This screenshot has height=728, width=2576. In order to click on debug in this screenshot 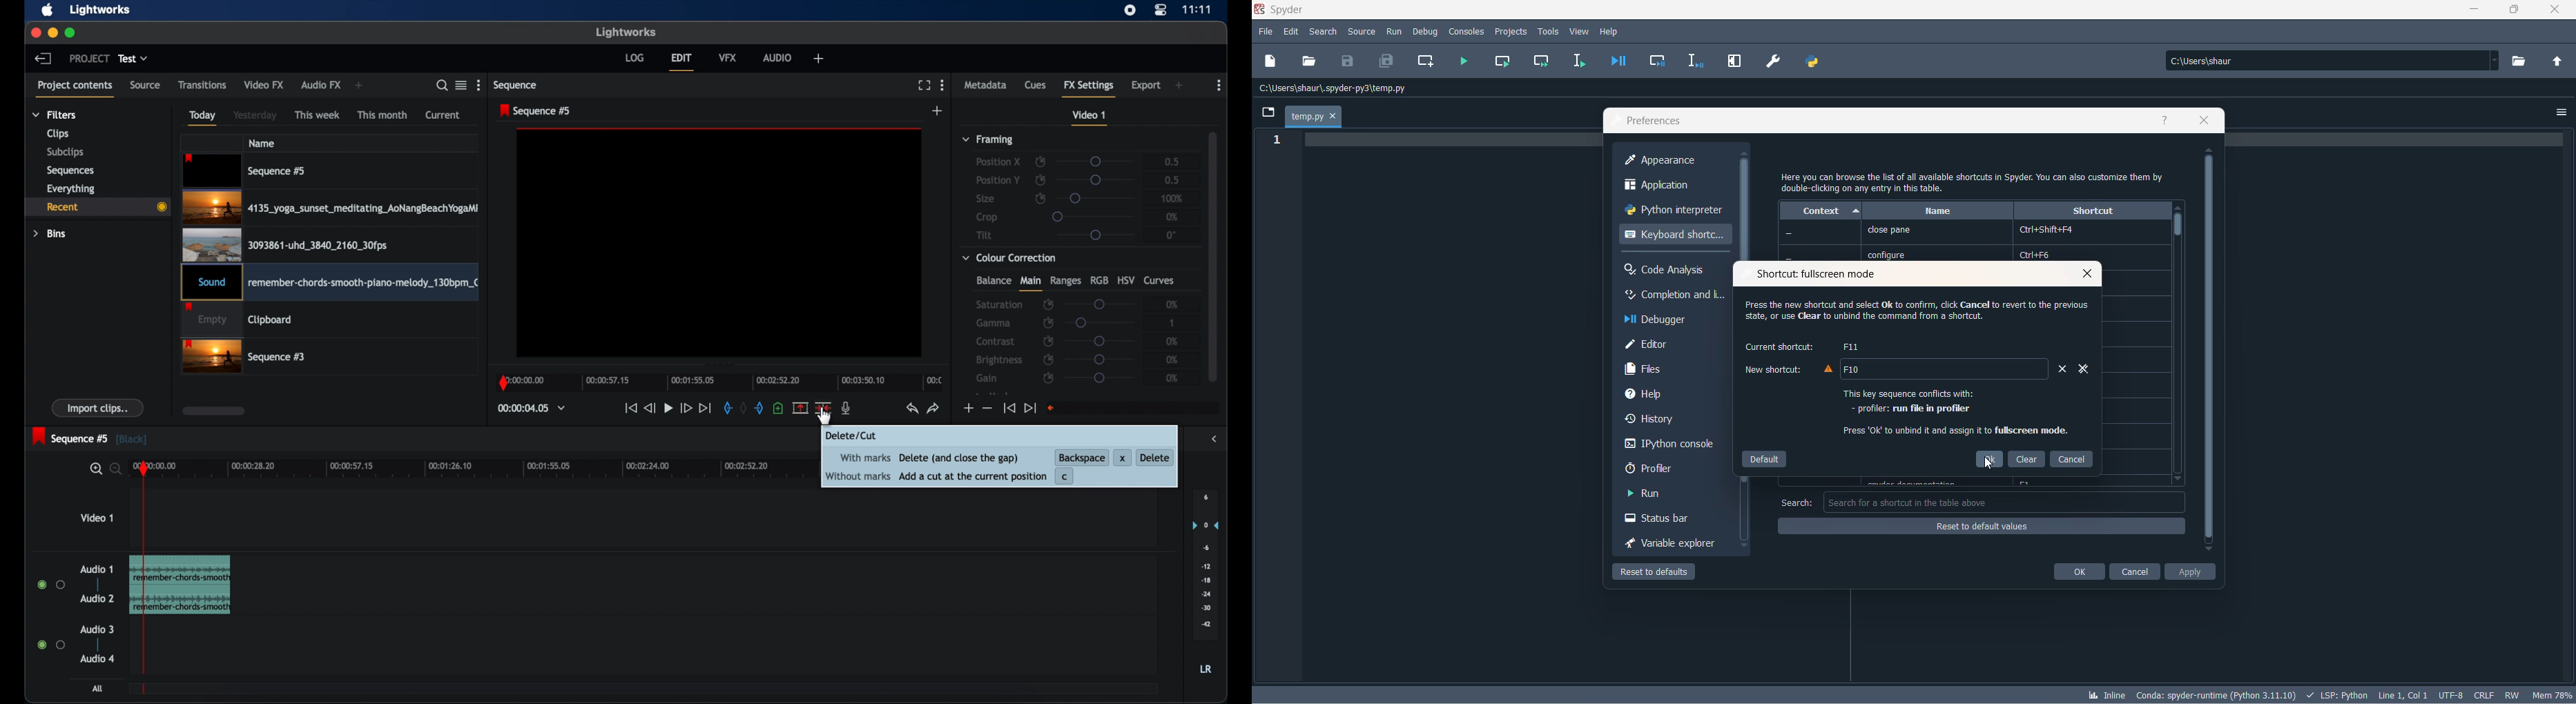, I will do `click(1425, 30)`.